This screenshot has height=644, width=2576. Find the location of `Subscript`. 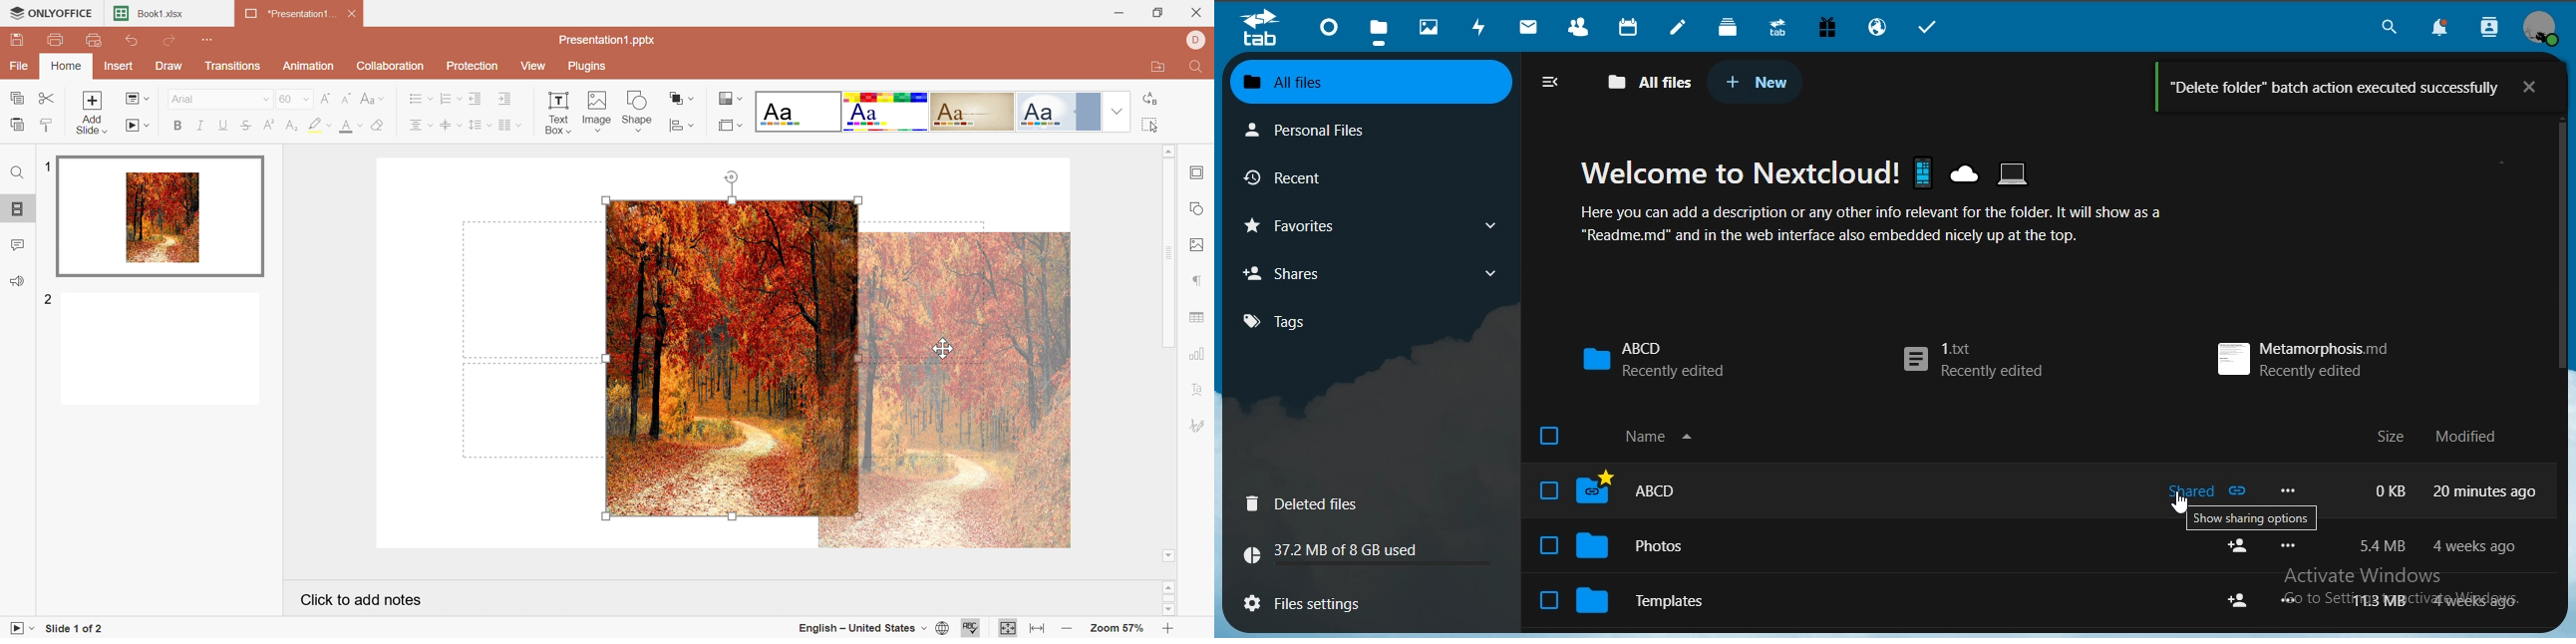

Subscript is located at coordinates (292, 124).